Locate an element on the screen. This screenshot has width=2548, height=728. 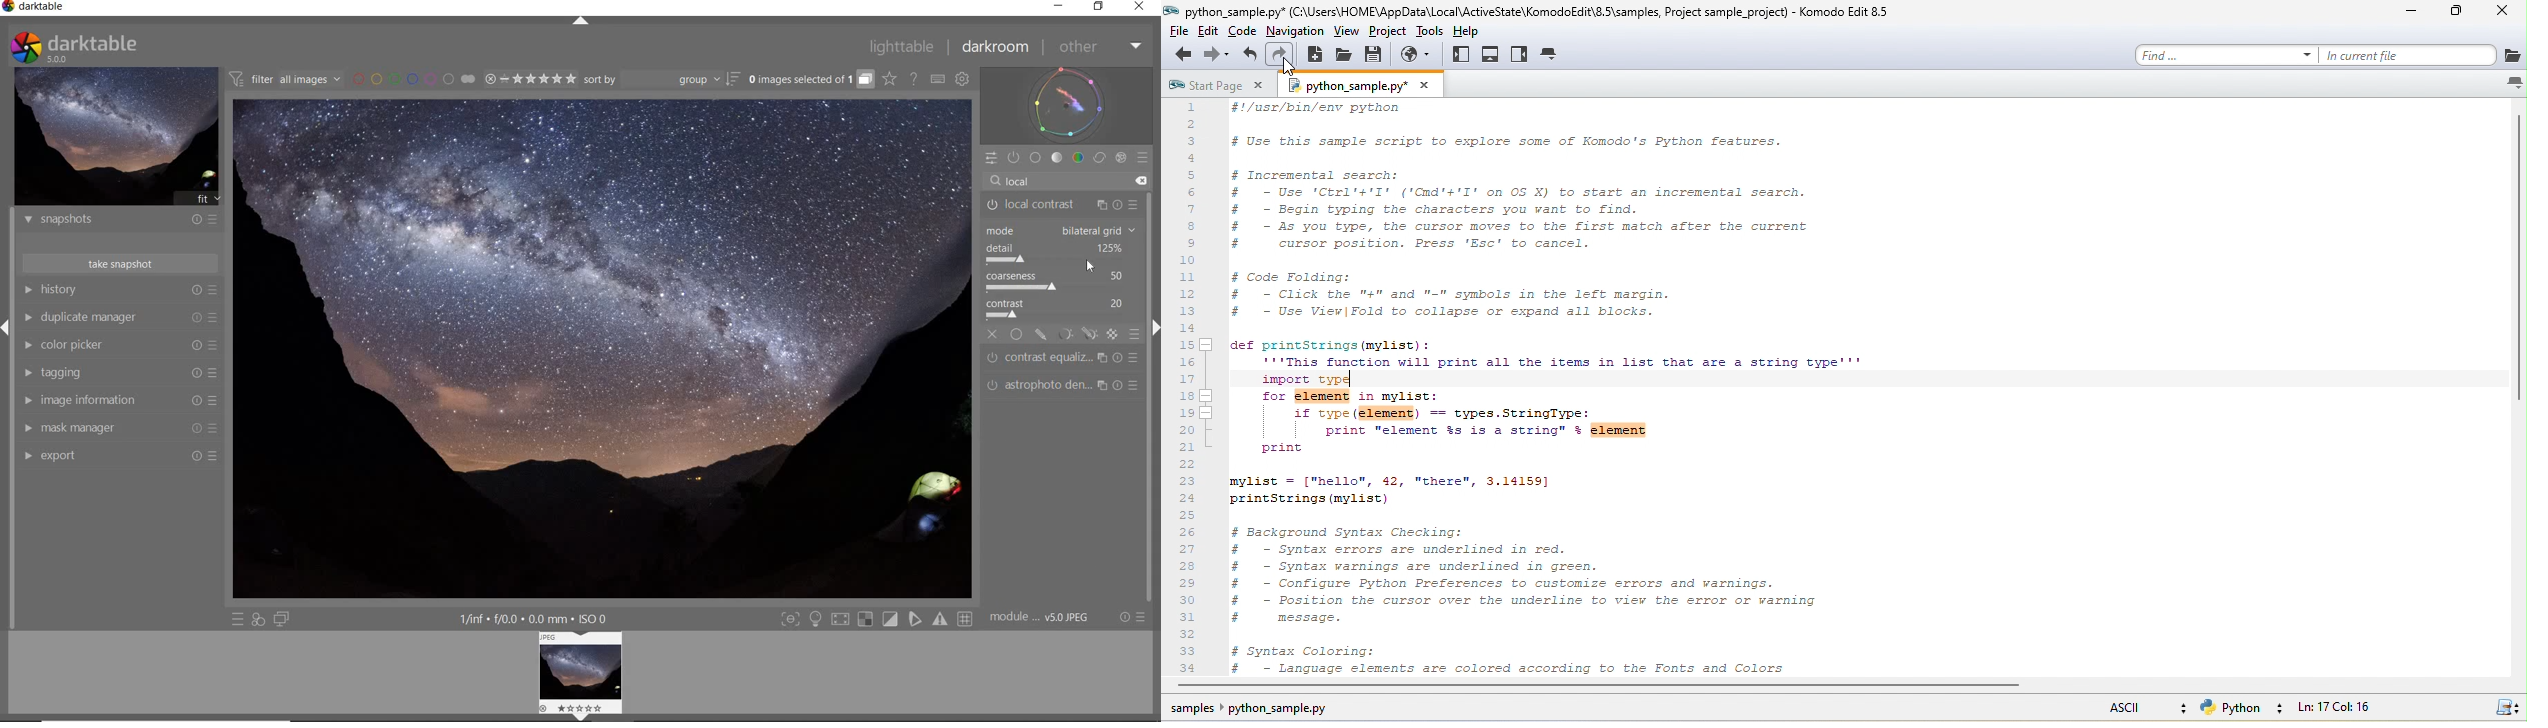
tools is located at coordinates (1428, 34).